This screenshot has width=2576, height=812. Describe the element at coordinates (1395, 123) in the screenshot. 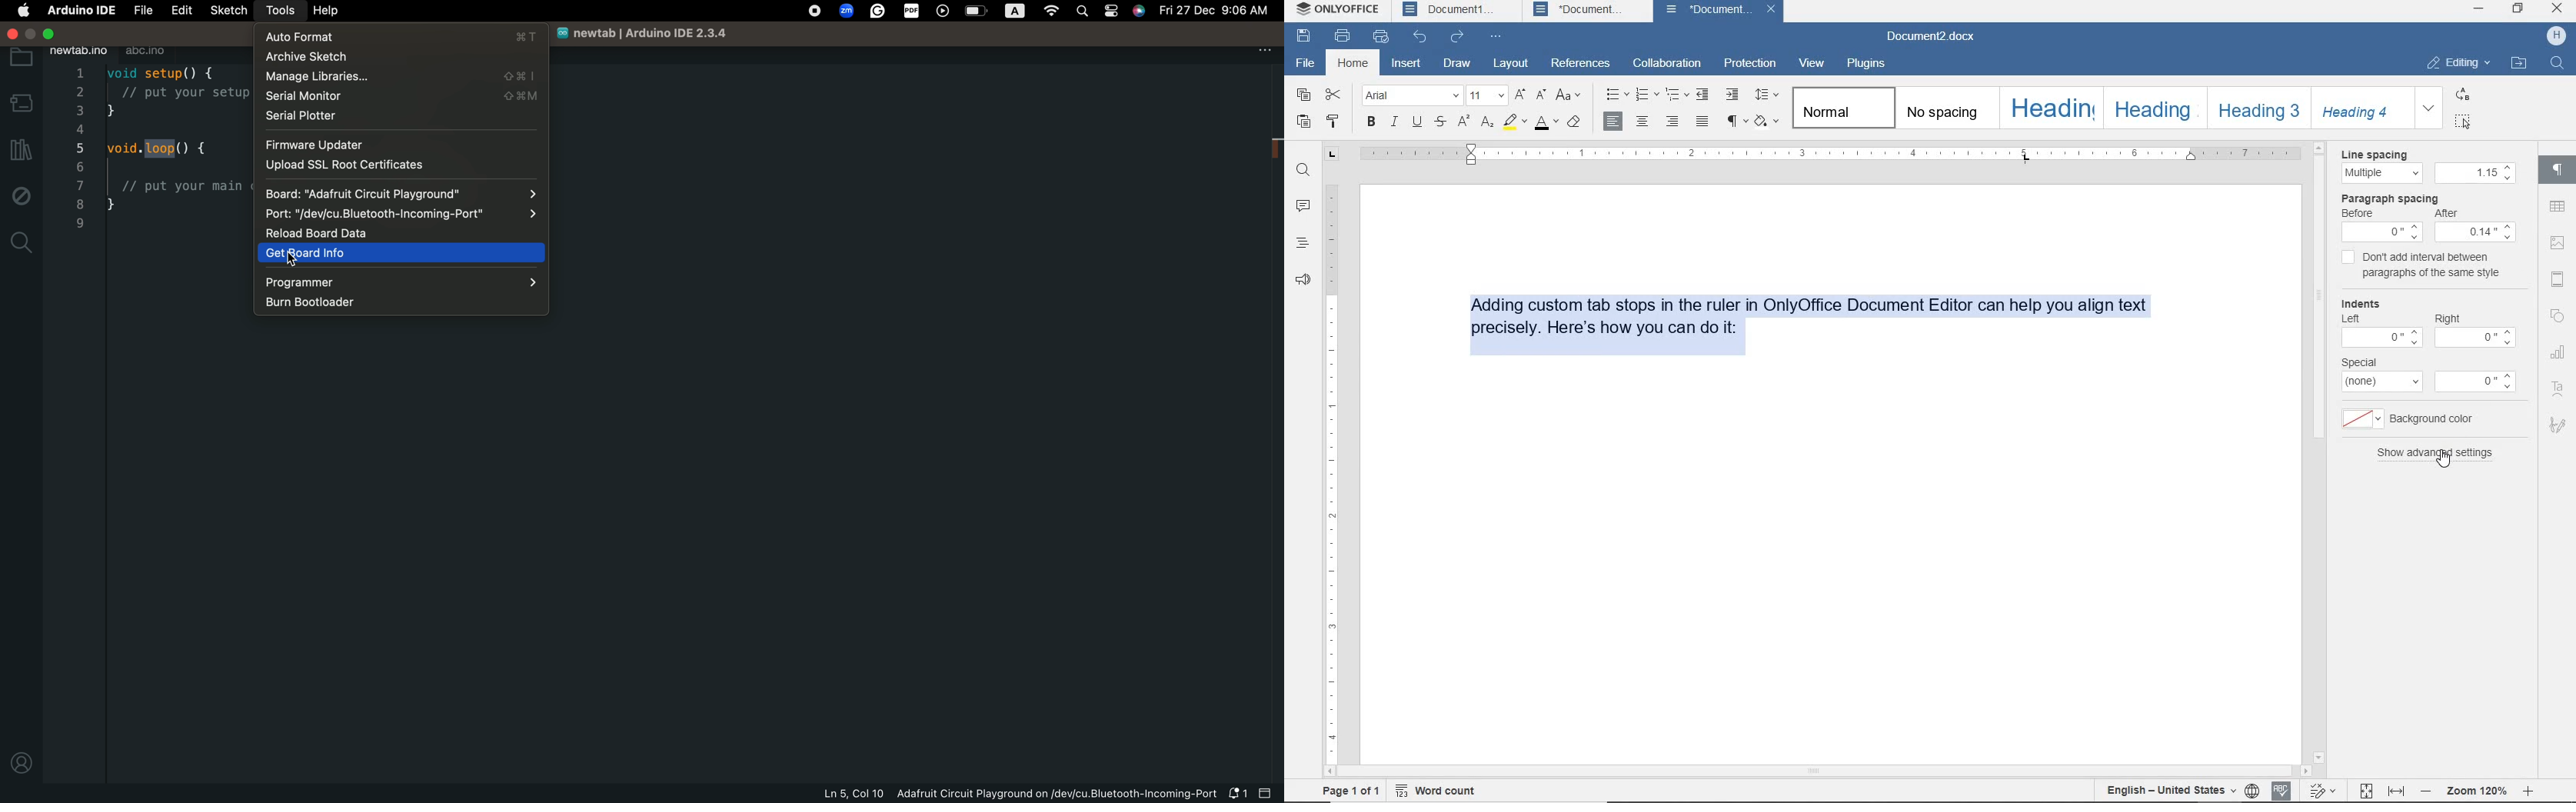

I see `italic` at that location.